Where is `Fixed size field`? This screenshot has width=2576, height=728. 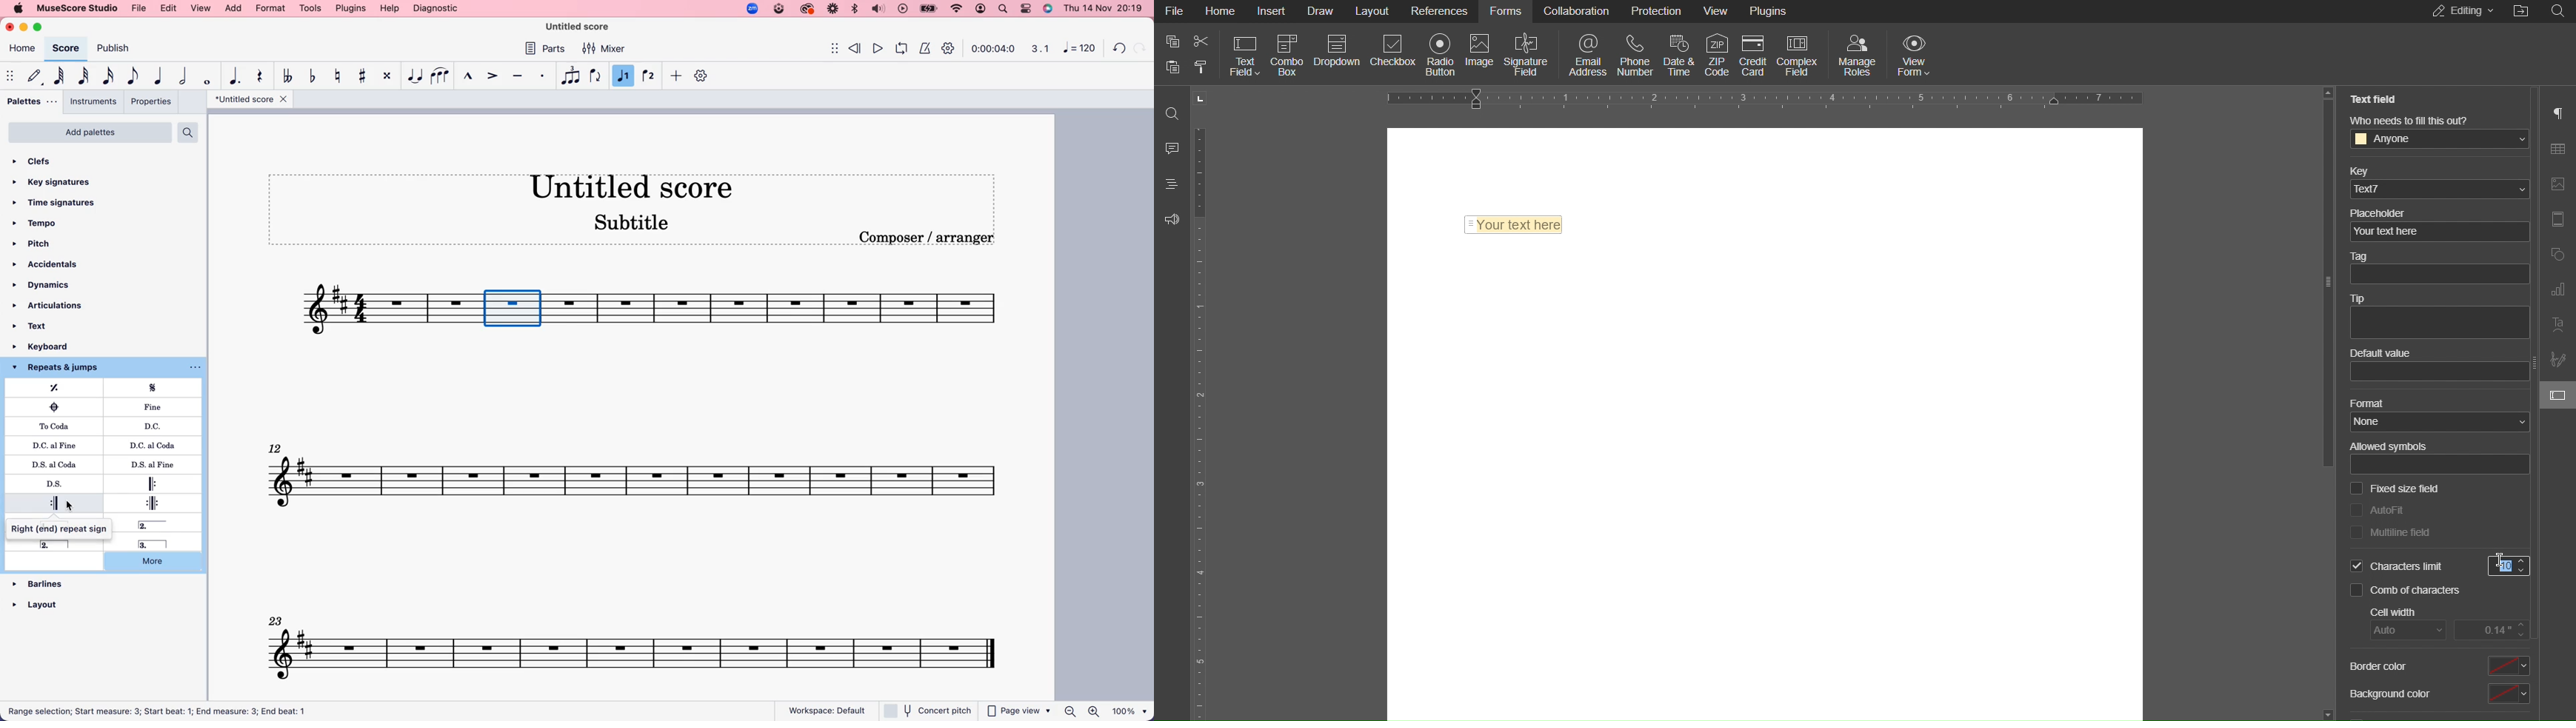
Fixed size field is located at coordinates (2394, 489).